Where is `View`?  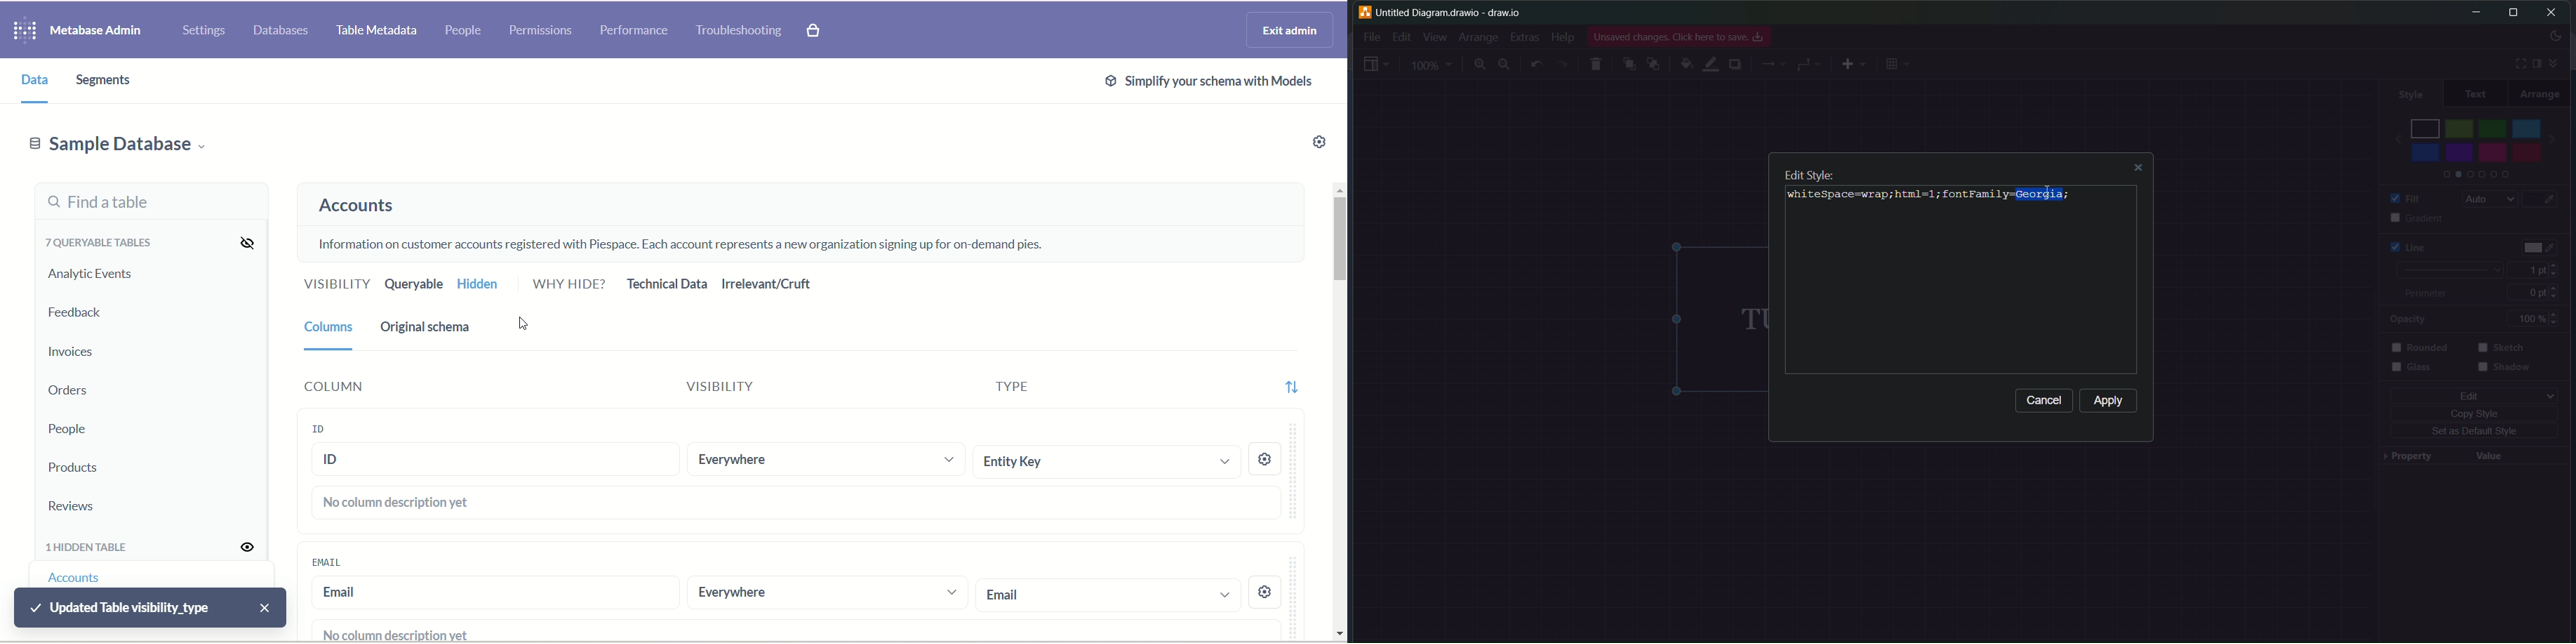
View is located at coordinates (1434, 37).